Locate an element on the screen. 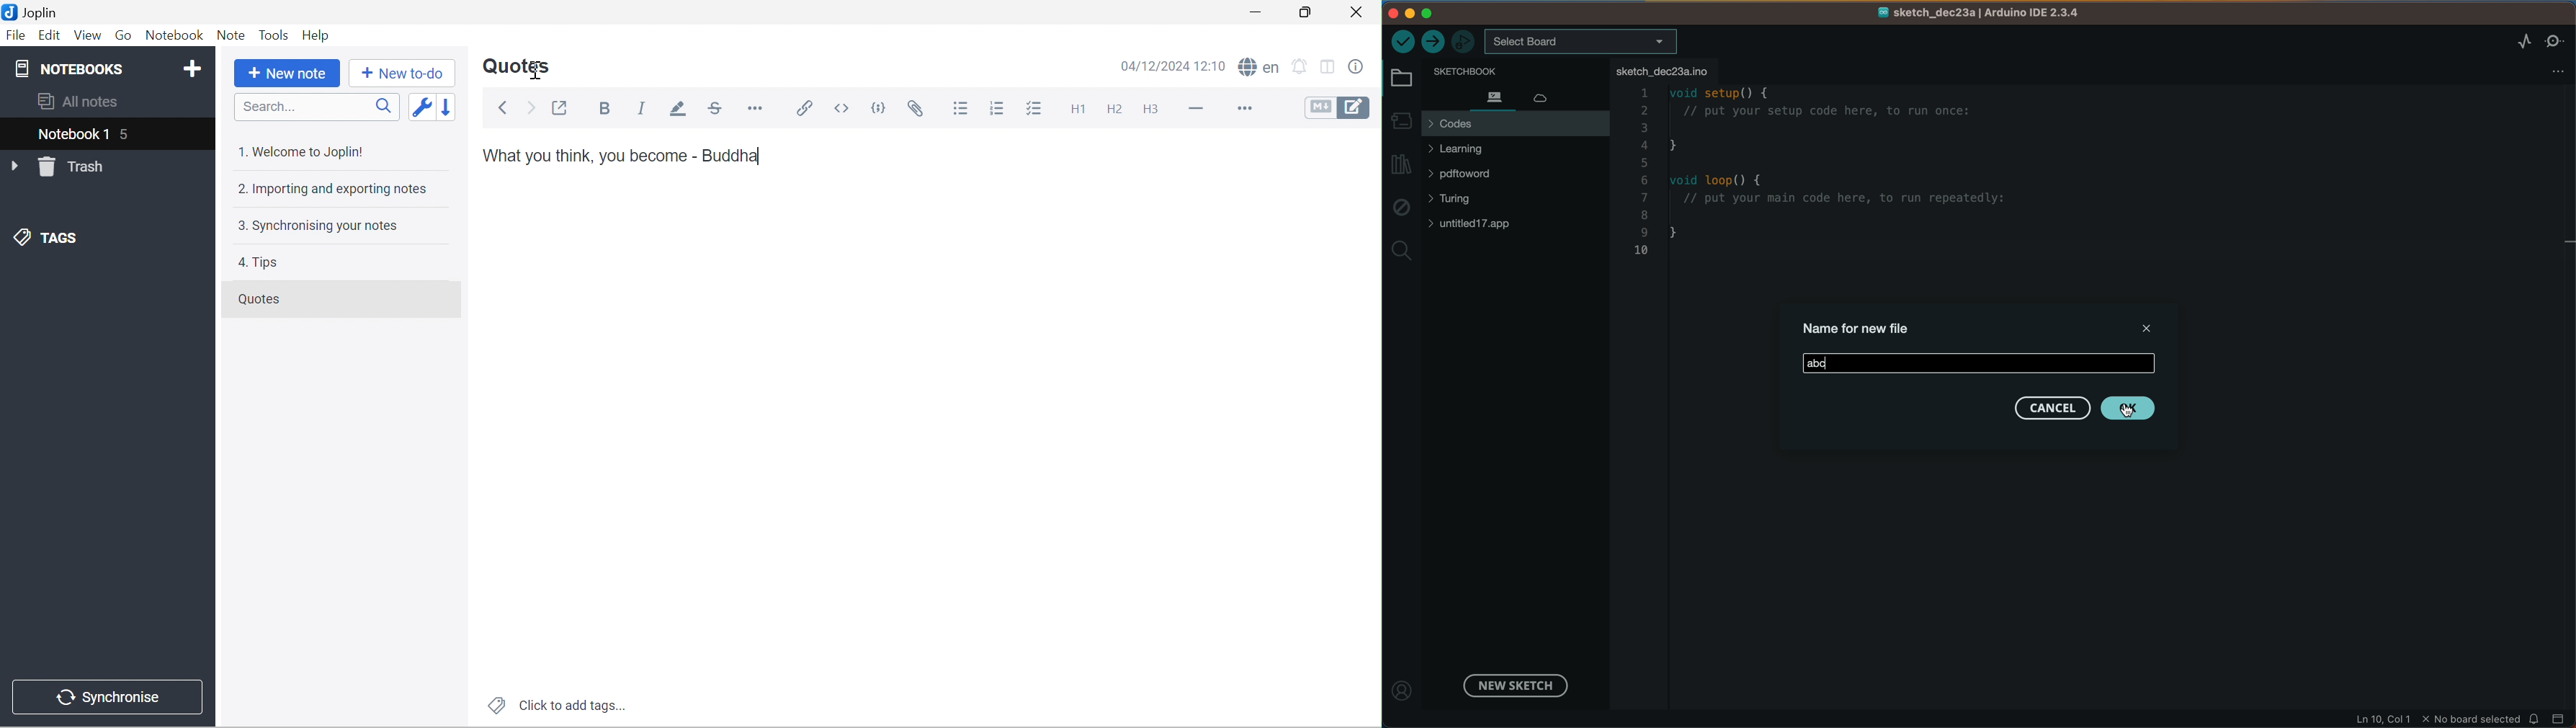 The width and height of the screenshot is (2576, 728). Toggle sort order field is located at coordinates (424, 105).